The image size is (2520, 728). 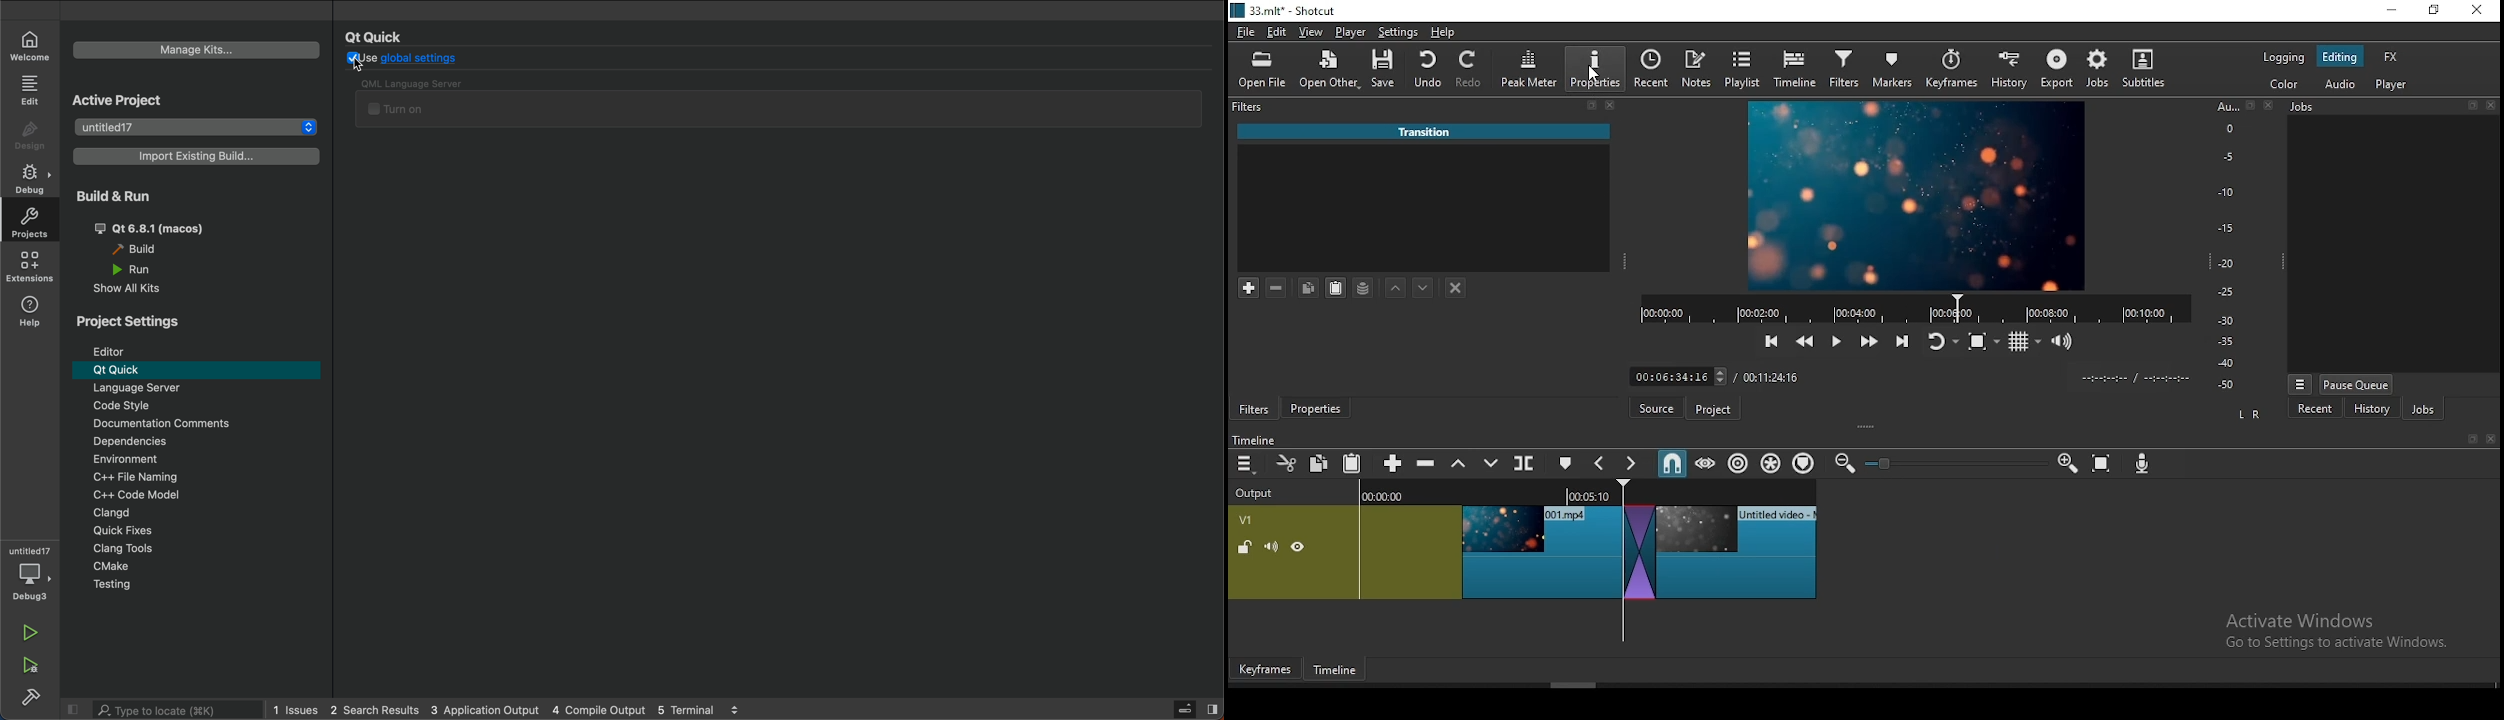 What do you see at coordinates (1251, 288) in the screenshot?
I see `add a filter` at bounding box center [1251, 288].